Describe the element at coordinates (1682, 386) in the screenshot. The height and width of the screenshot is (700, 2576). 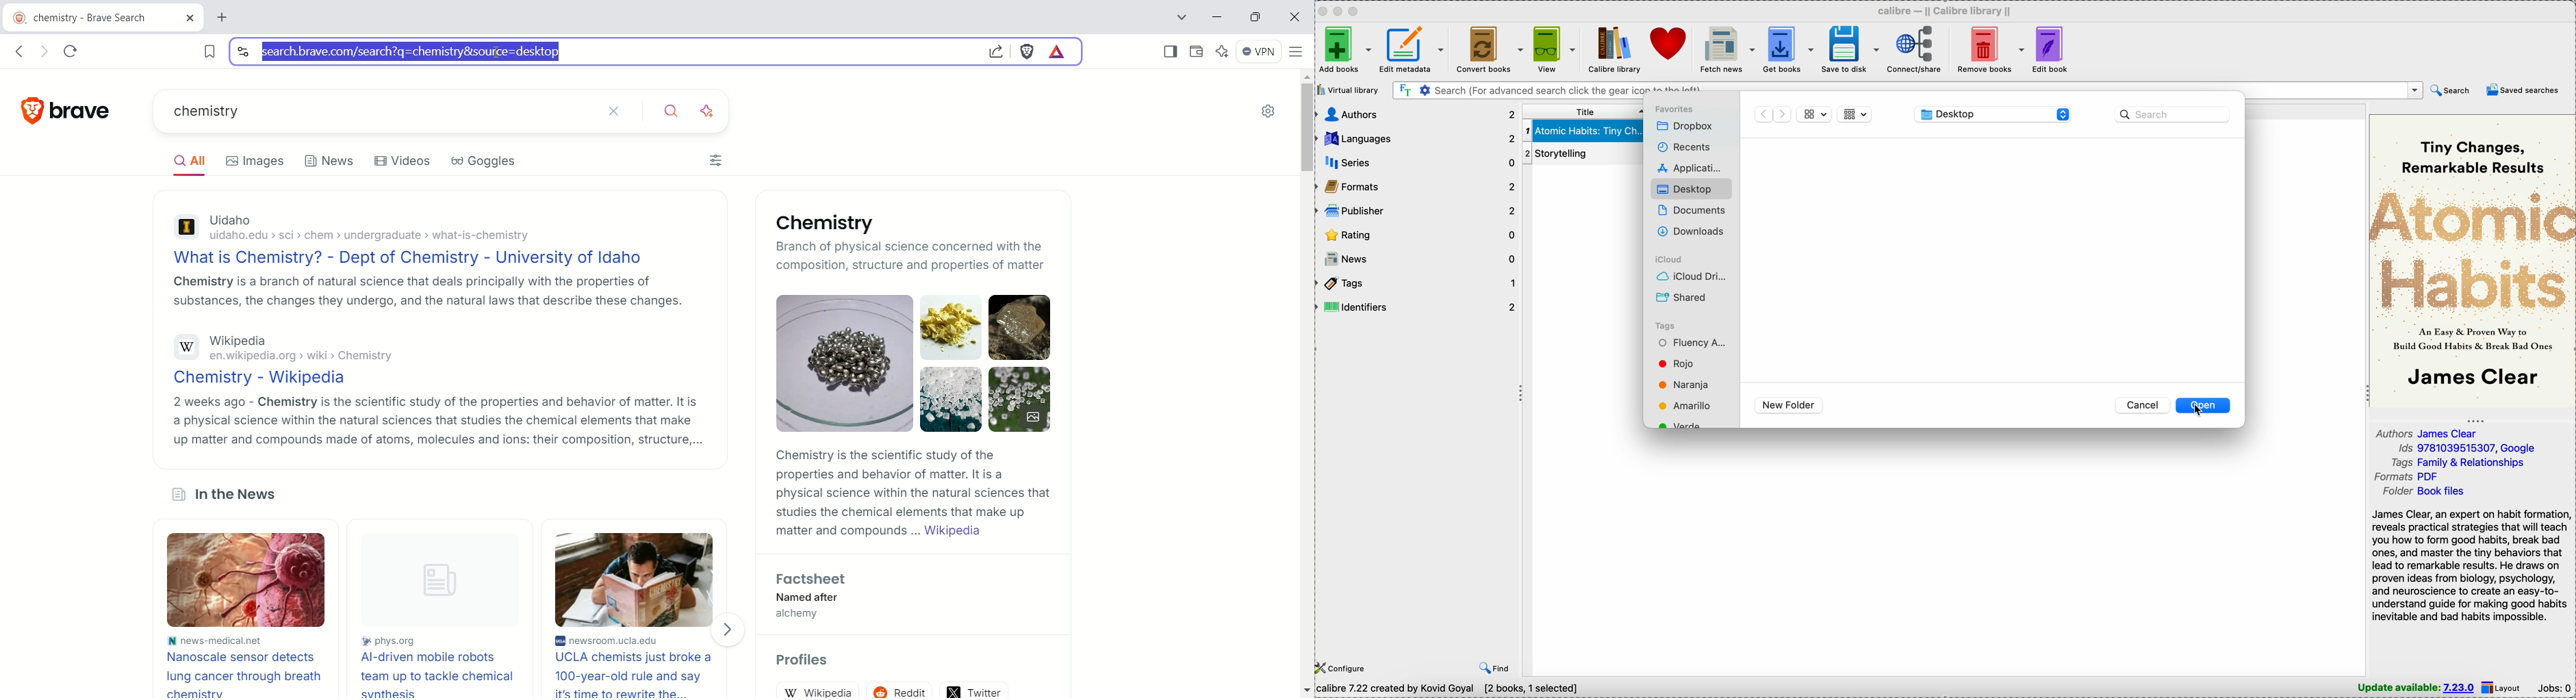
I see `Orange tag` at that location.